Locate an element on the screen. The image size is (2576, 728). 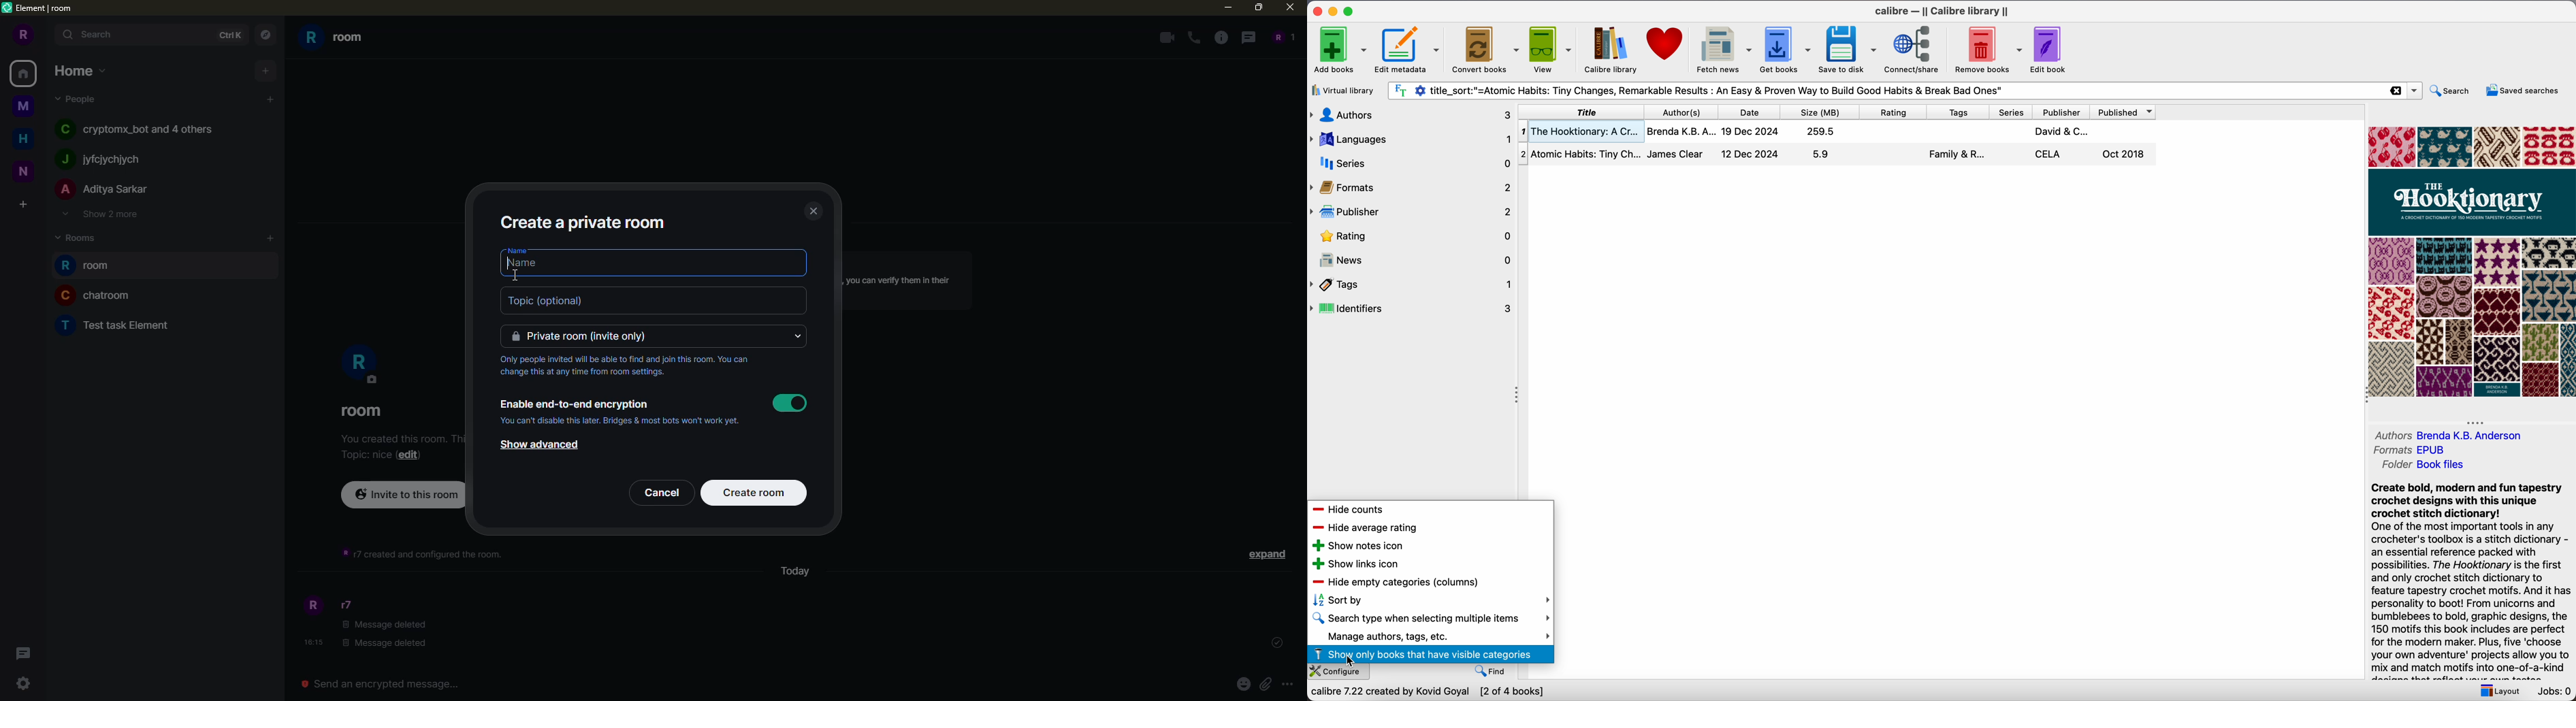
video call is located at coordinates (1164, 36).